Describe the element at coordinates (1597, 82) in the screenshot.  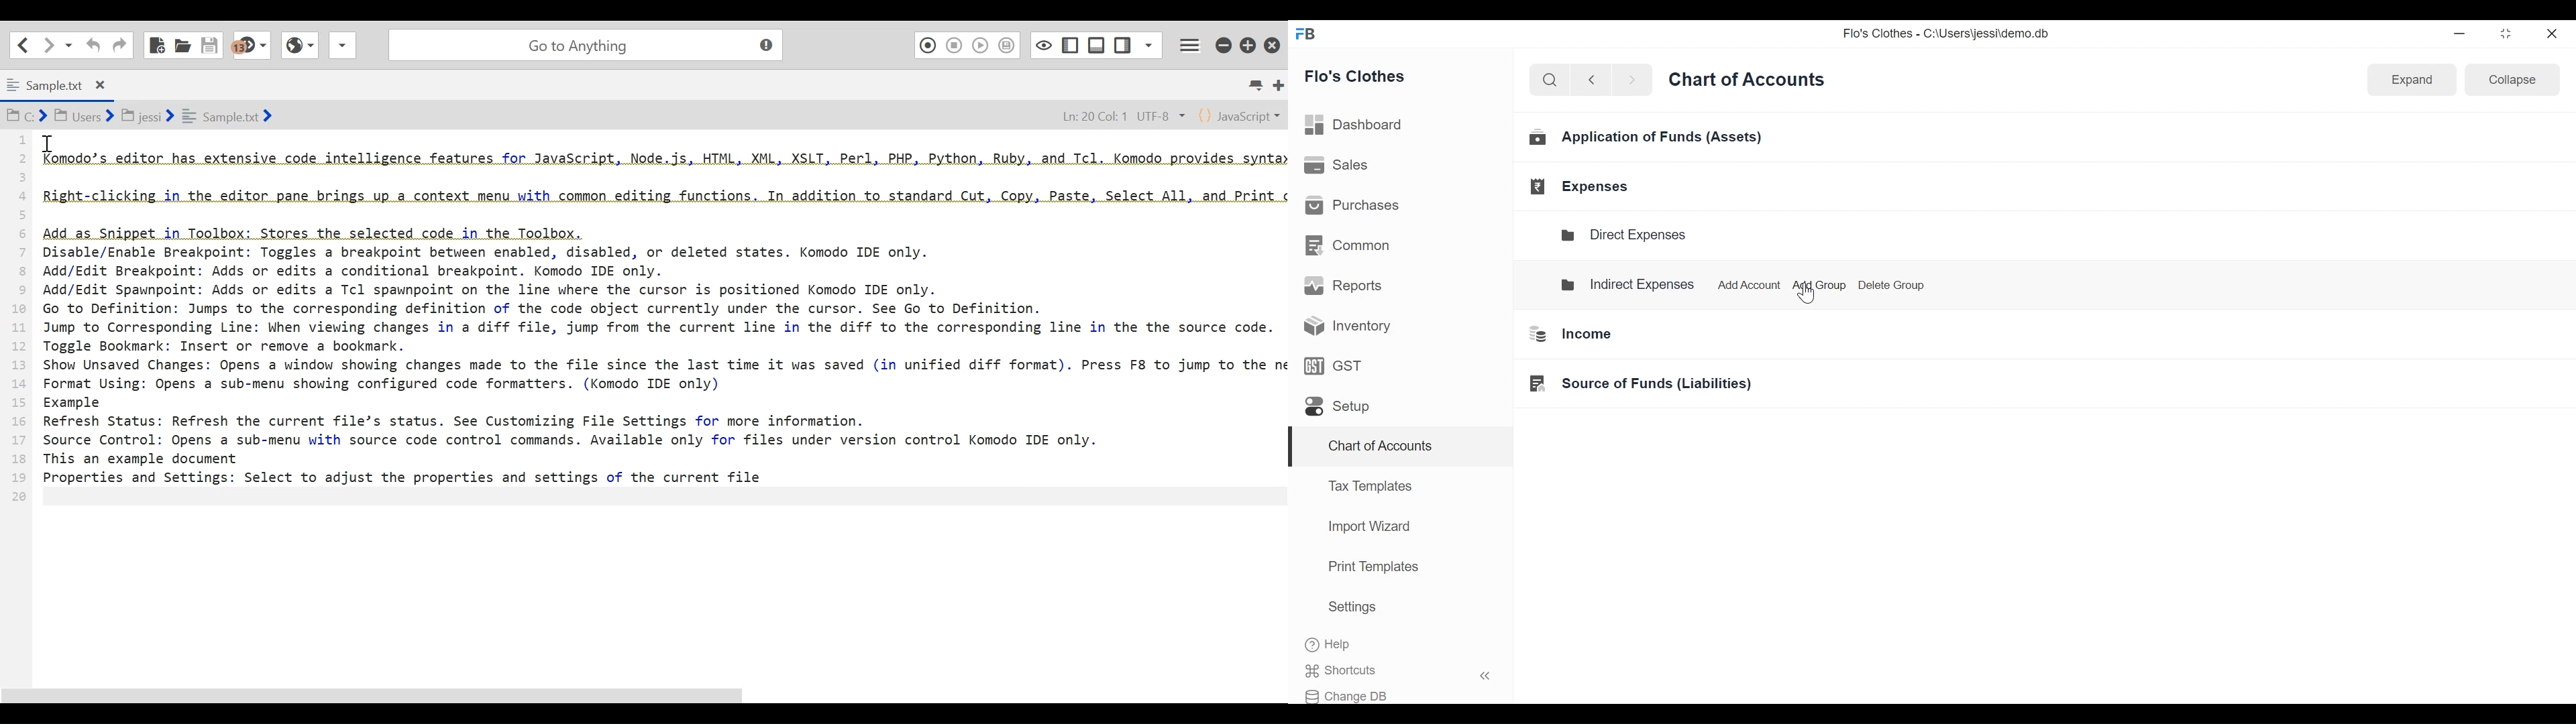
I see `back` at that location.